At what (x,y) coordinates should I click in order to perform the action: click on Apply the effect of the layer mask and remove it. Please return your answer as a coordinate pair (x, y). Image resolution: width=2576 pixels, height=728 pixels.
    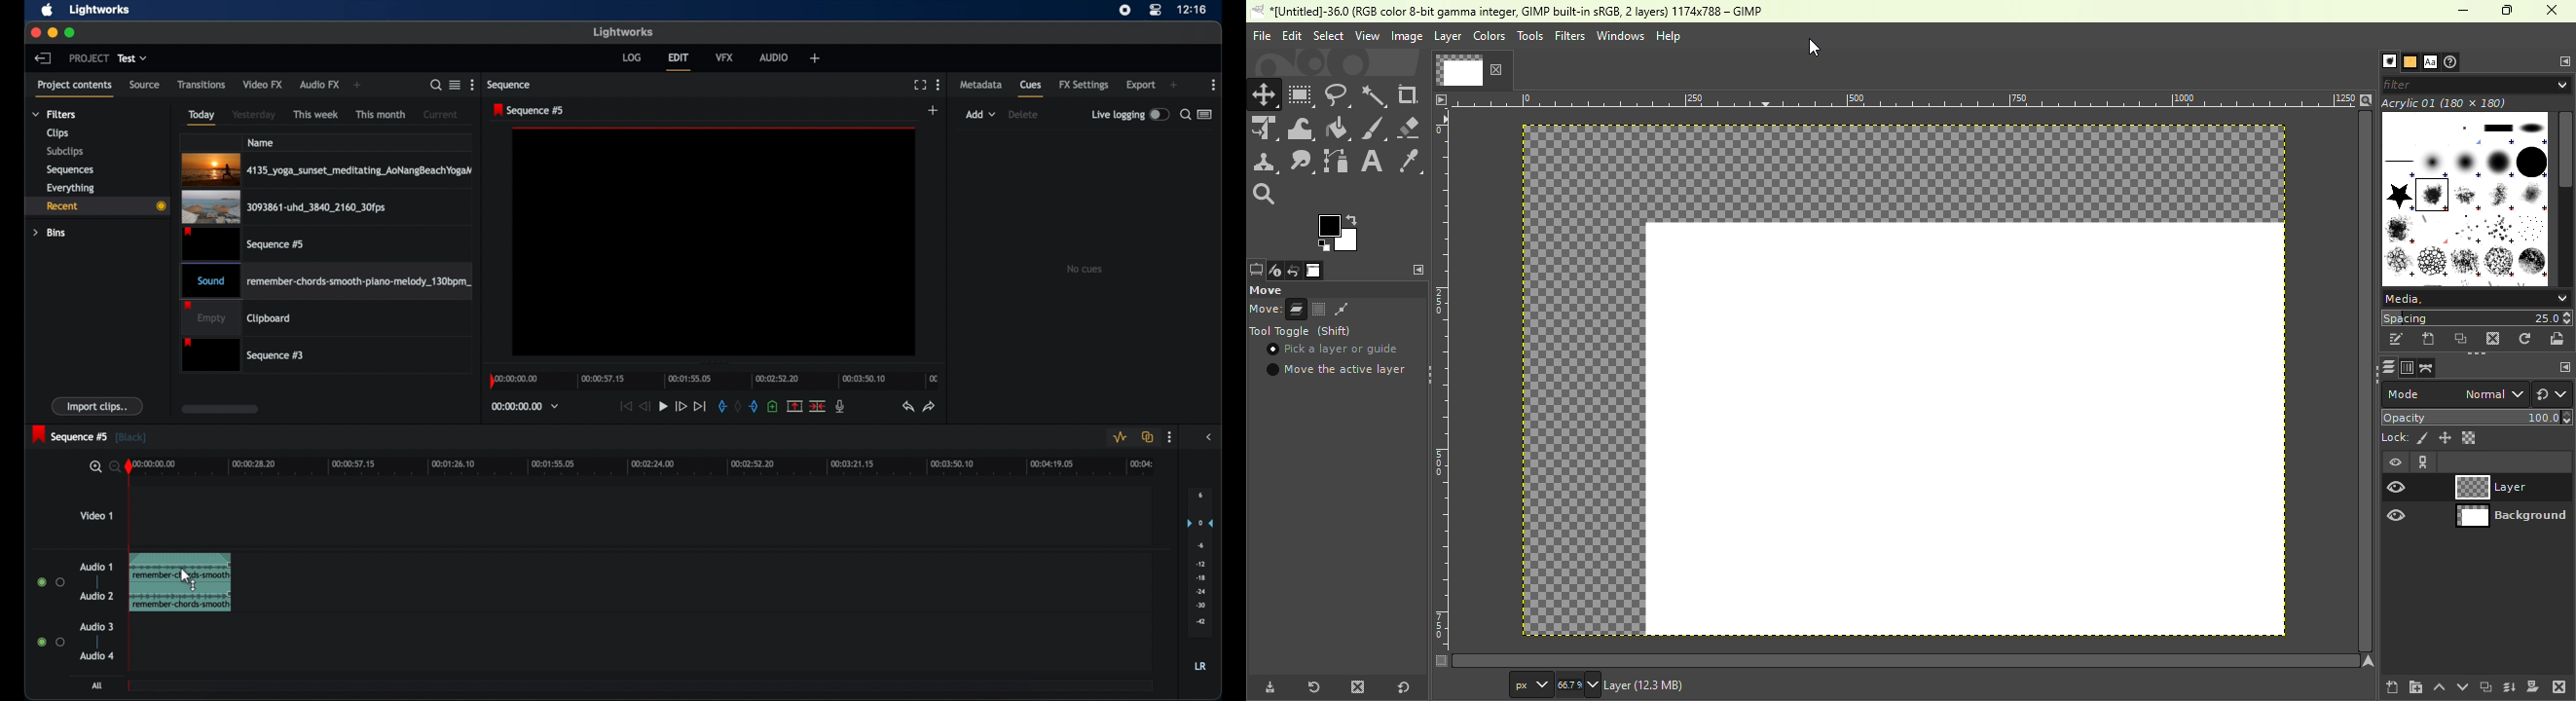
    Looking at the image, I should click on (2533, 685).